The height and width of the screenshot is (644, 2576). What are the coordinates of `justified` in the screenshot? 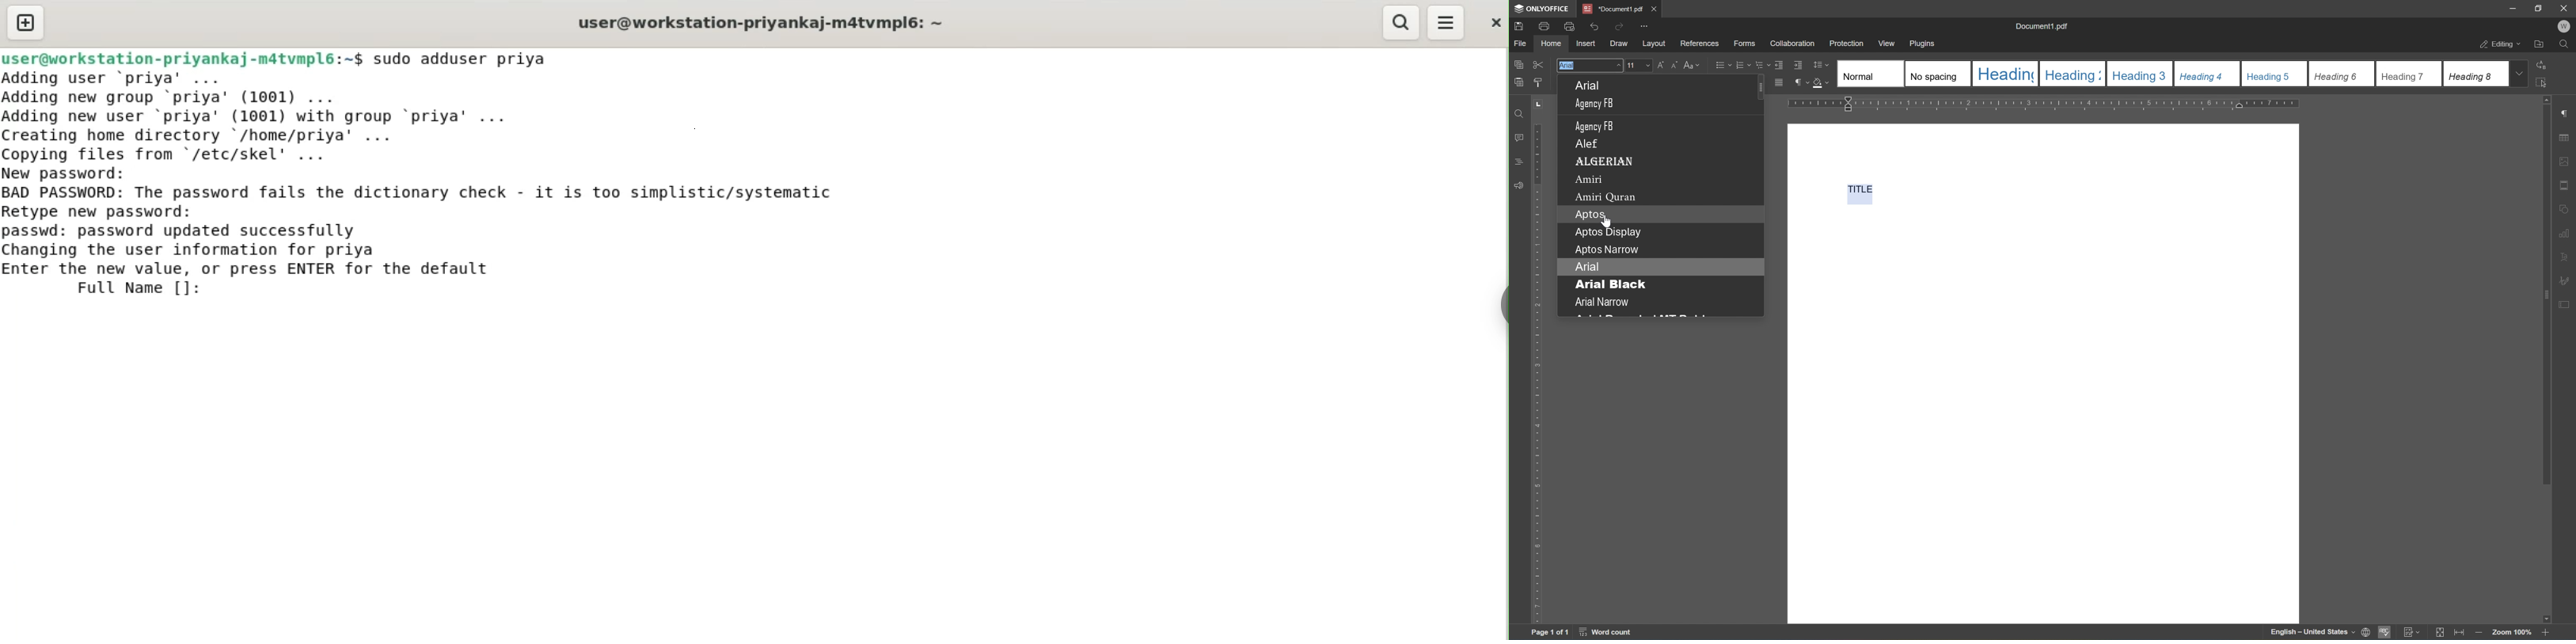 It's located at (1779, 82).